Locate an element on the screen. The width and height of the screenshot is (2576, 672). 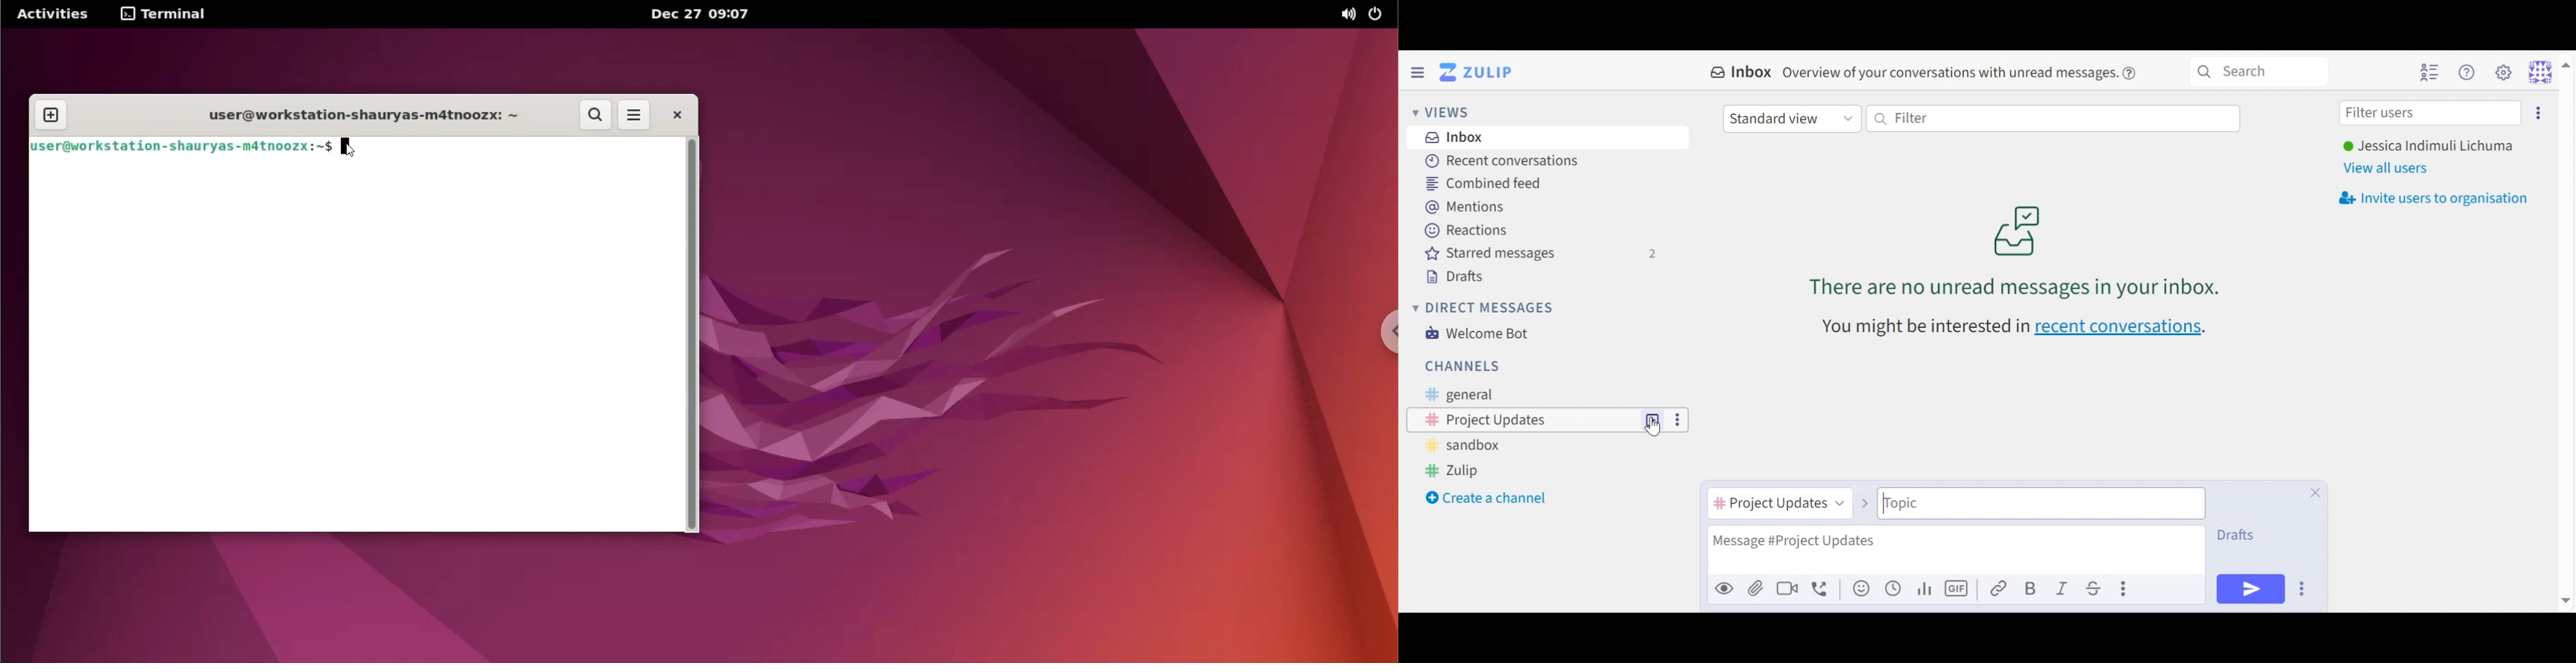
Mentions is located at coordinates (1466, 206).